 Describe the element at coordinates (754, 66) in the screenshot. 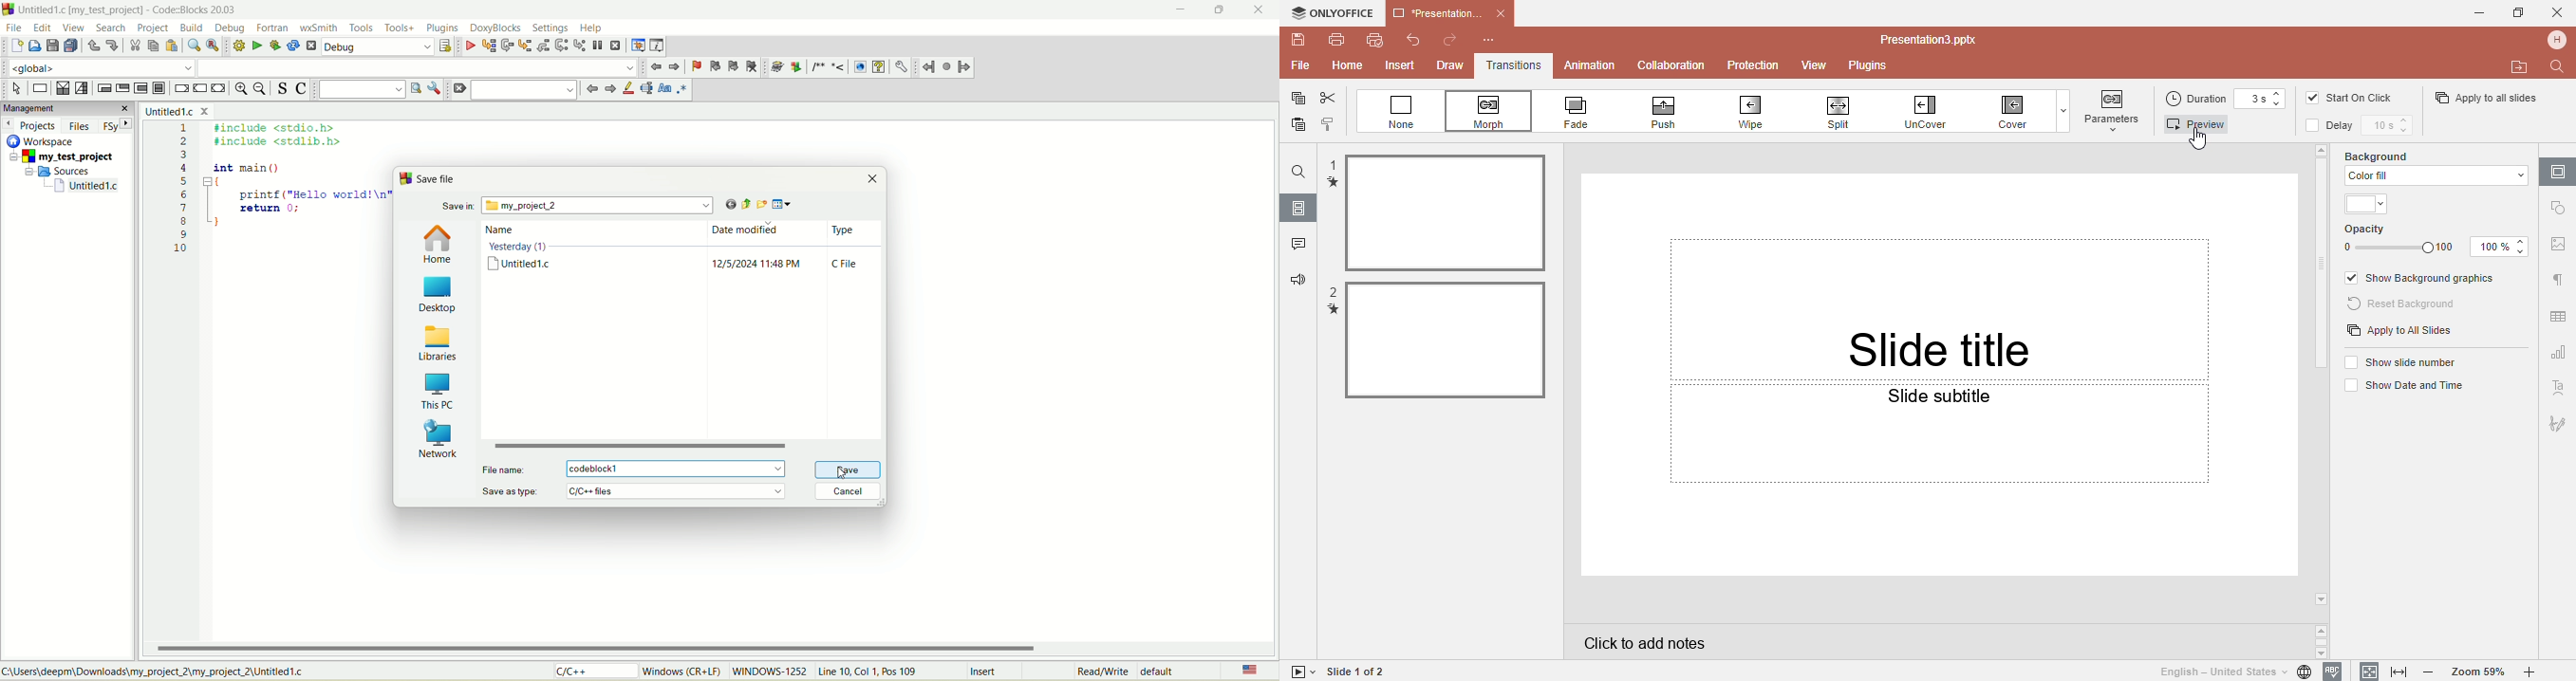

I see `clear bookmark` at that location.